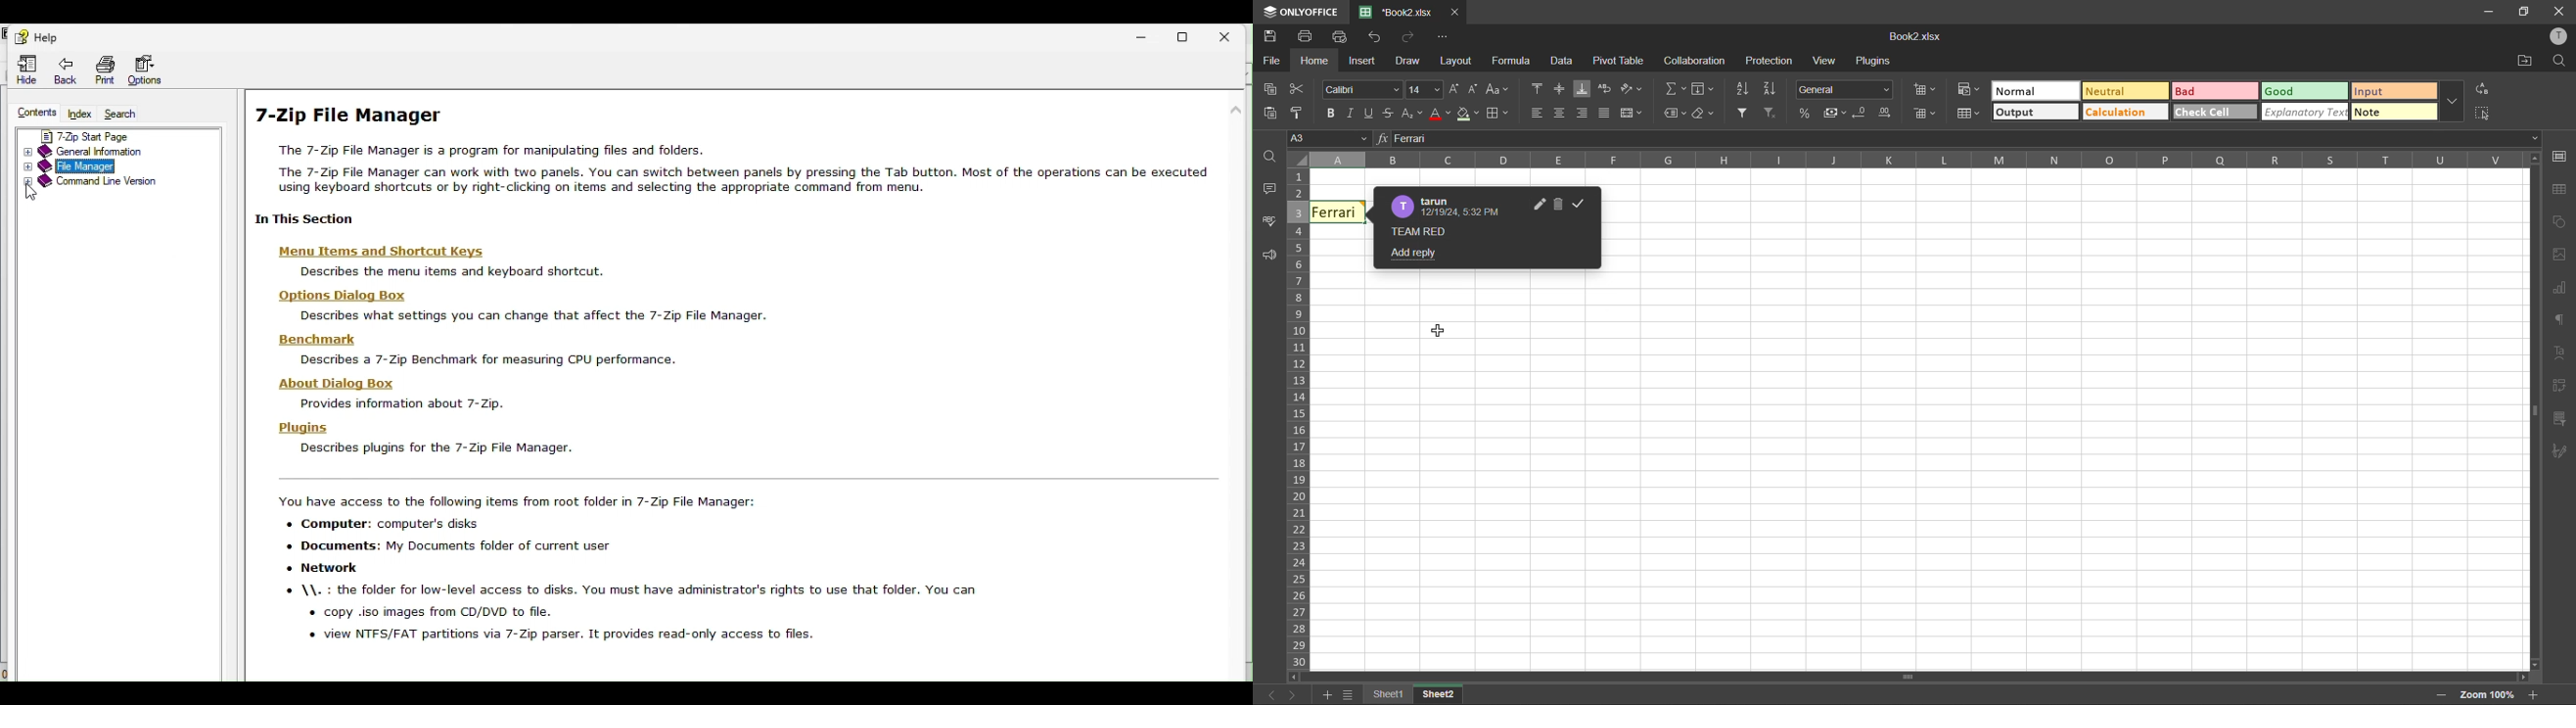 Image resolution: width=2576 pixels, height=728 pixels. Describe the element at coordinates (1877, 61) in the screenshot. I see `plugins` at that location.